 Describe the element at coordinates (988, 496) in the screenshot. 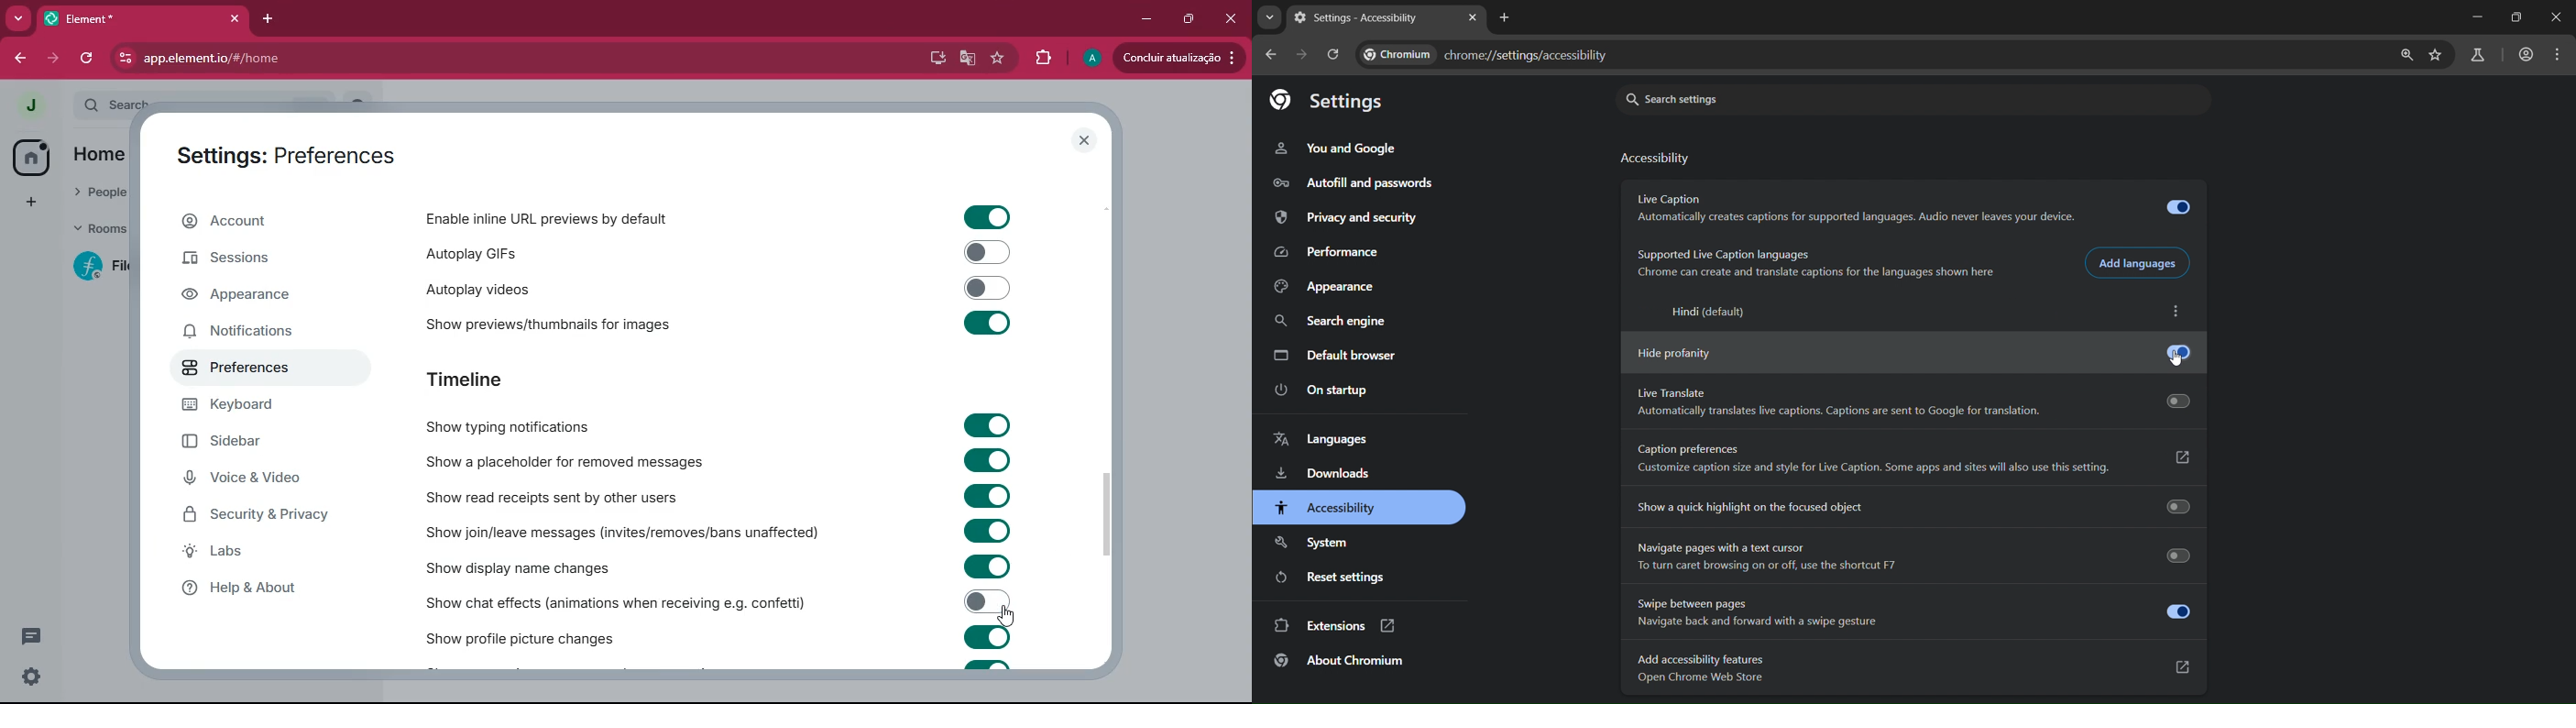

I see `toggle on/off` at that location.